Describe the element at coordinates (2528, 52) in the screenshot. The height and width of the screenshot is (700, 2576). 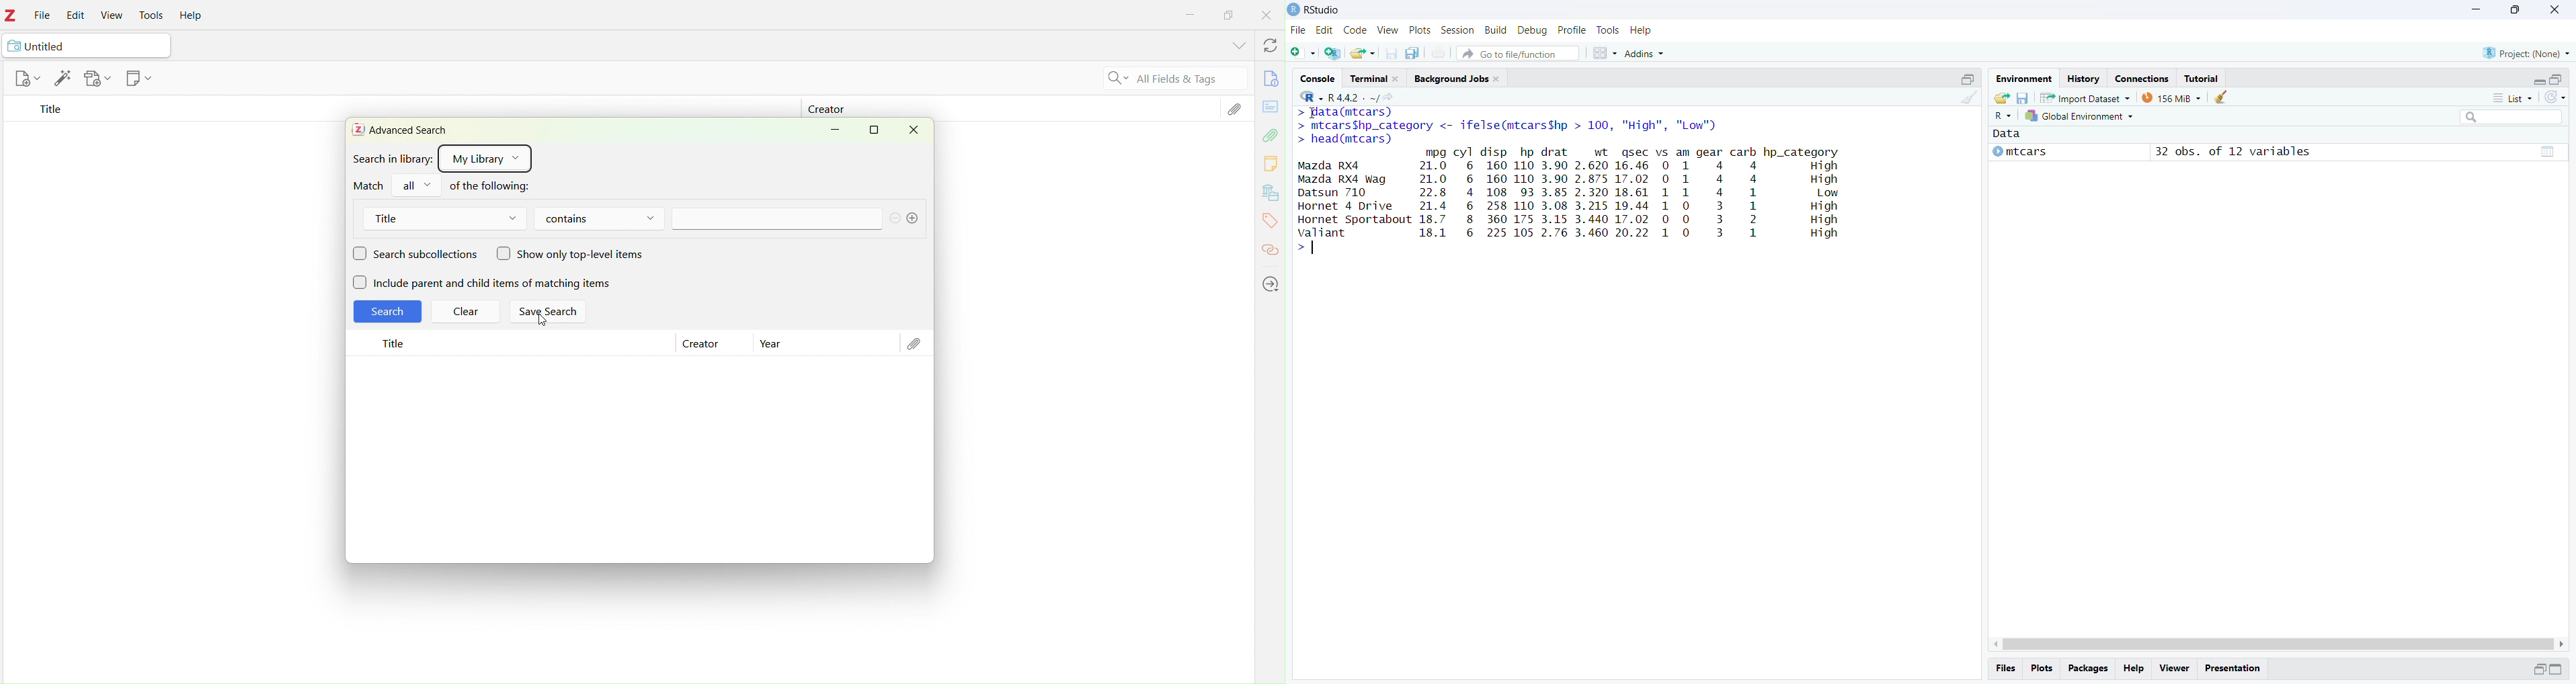
I see `Project (None)` at that location.